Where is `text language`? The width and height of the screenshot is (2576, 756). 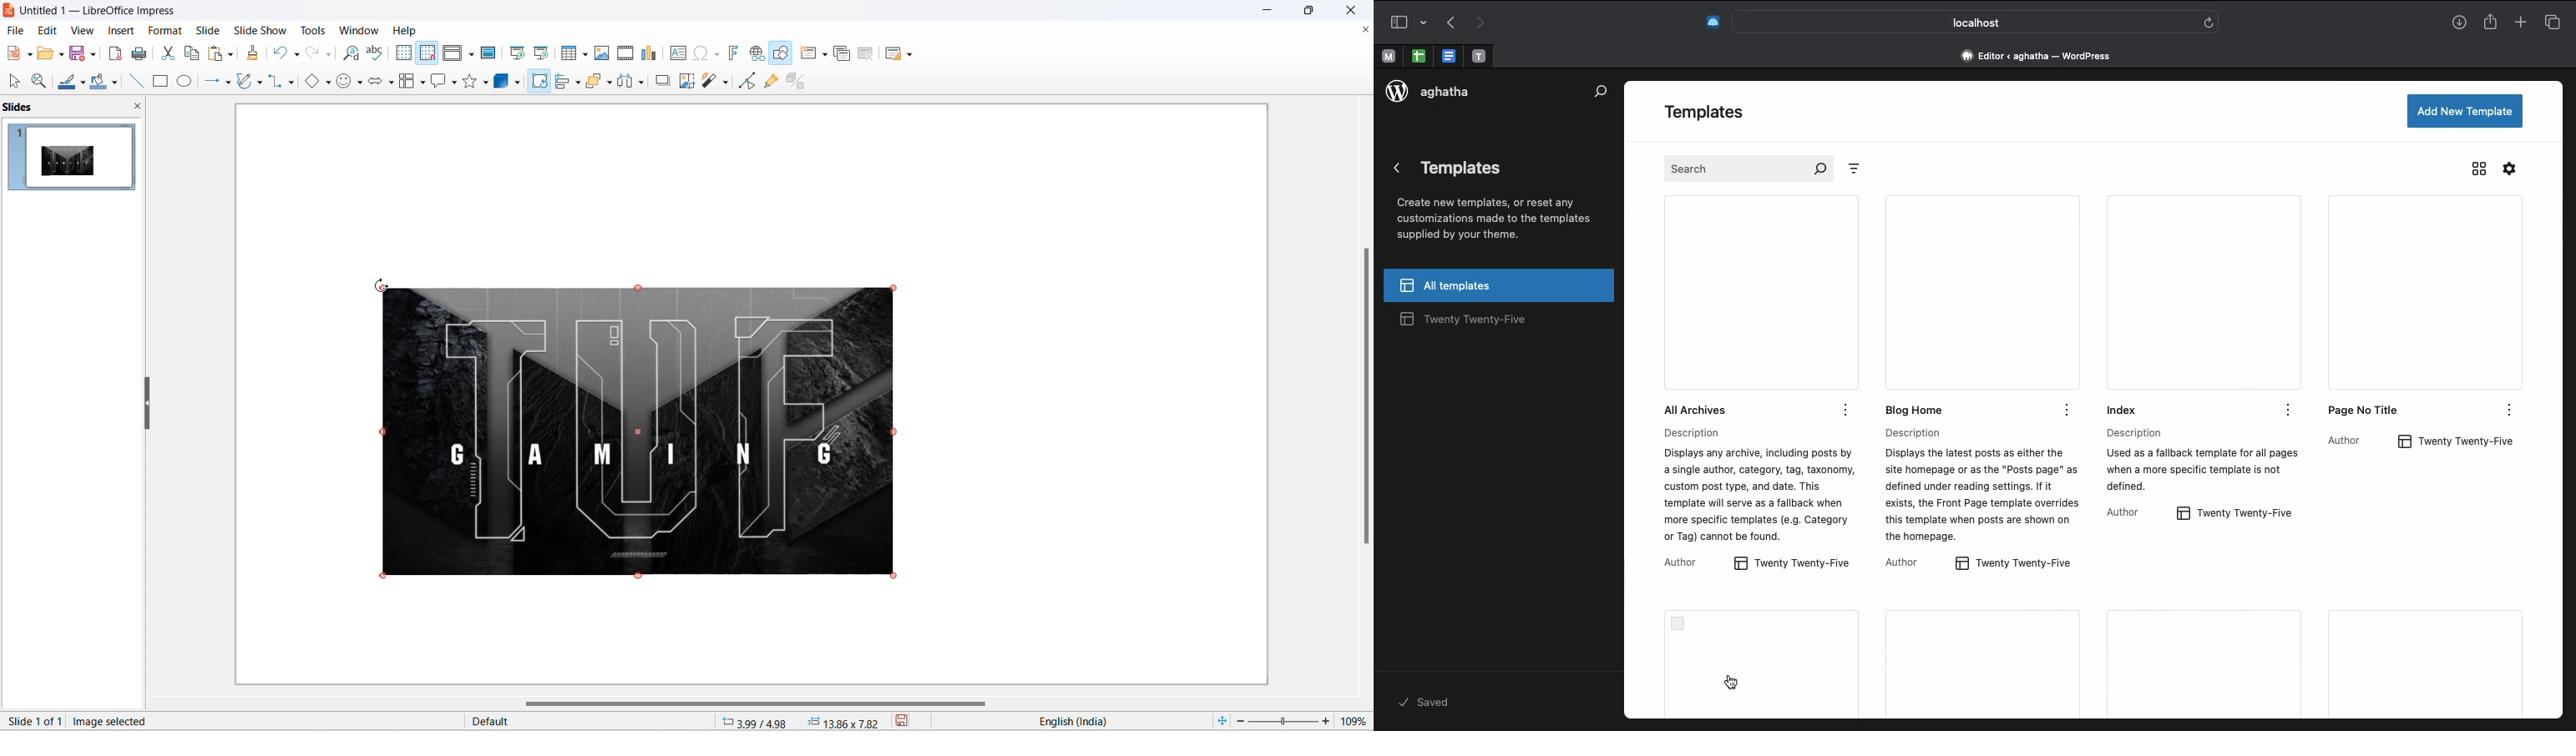 text language is located at coordinates (1109, 721).